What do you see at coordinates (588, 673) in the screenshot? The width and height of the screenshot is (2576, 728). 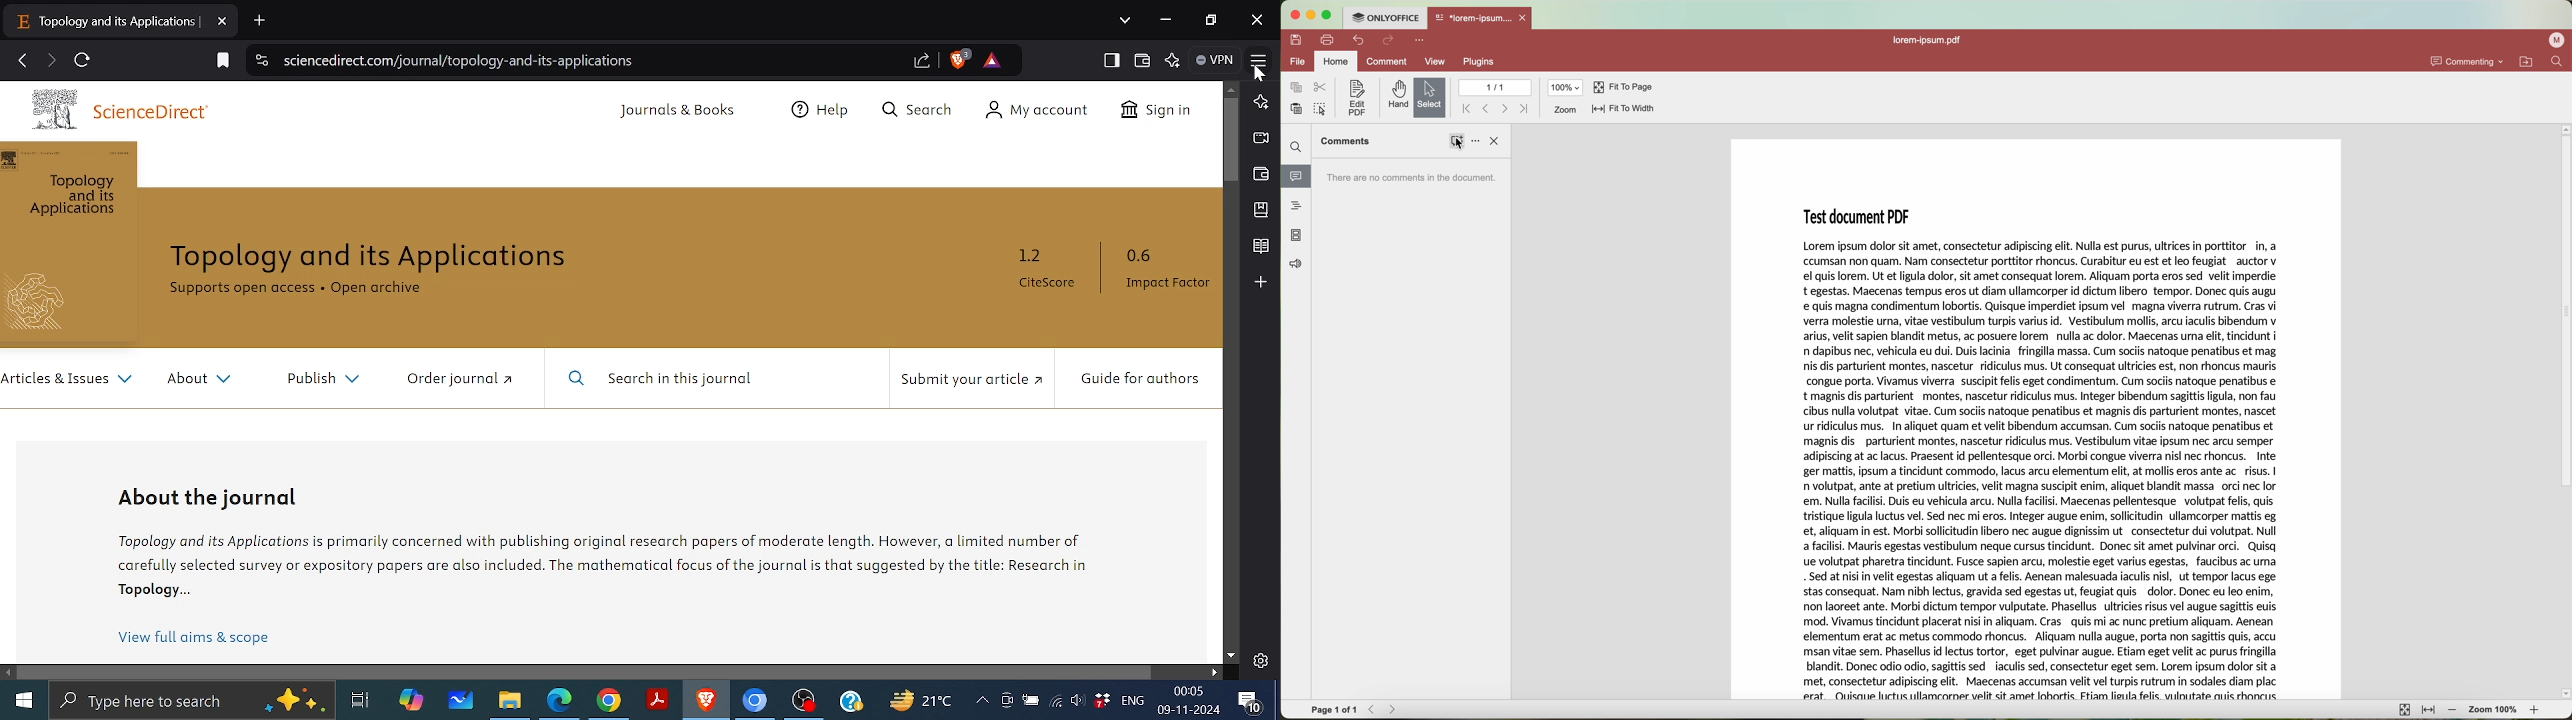 I see `Horizontal scrollbar` at bounding box center [588, 673].